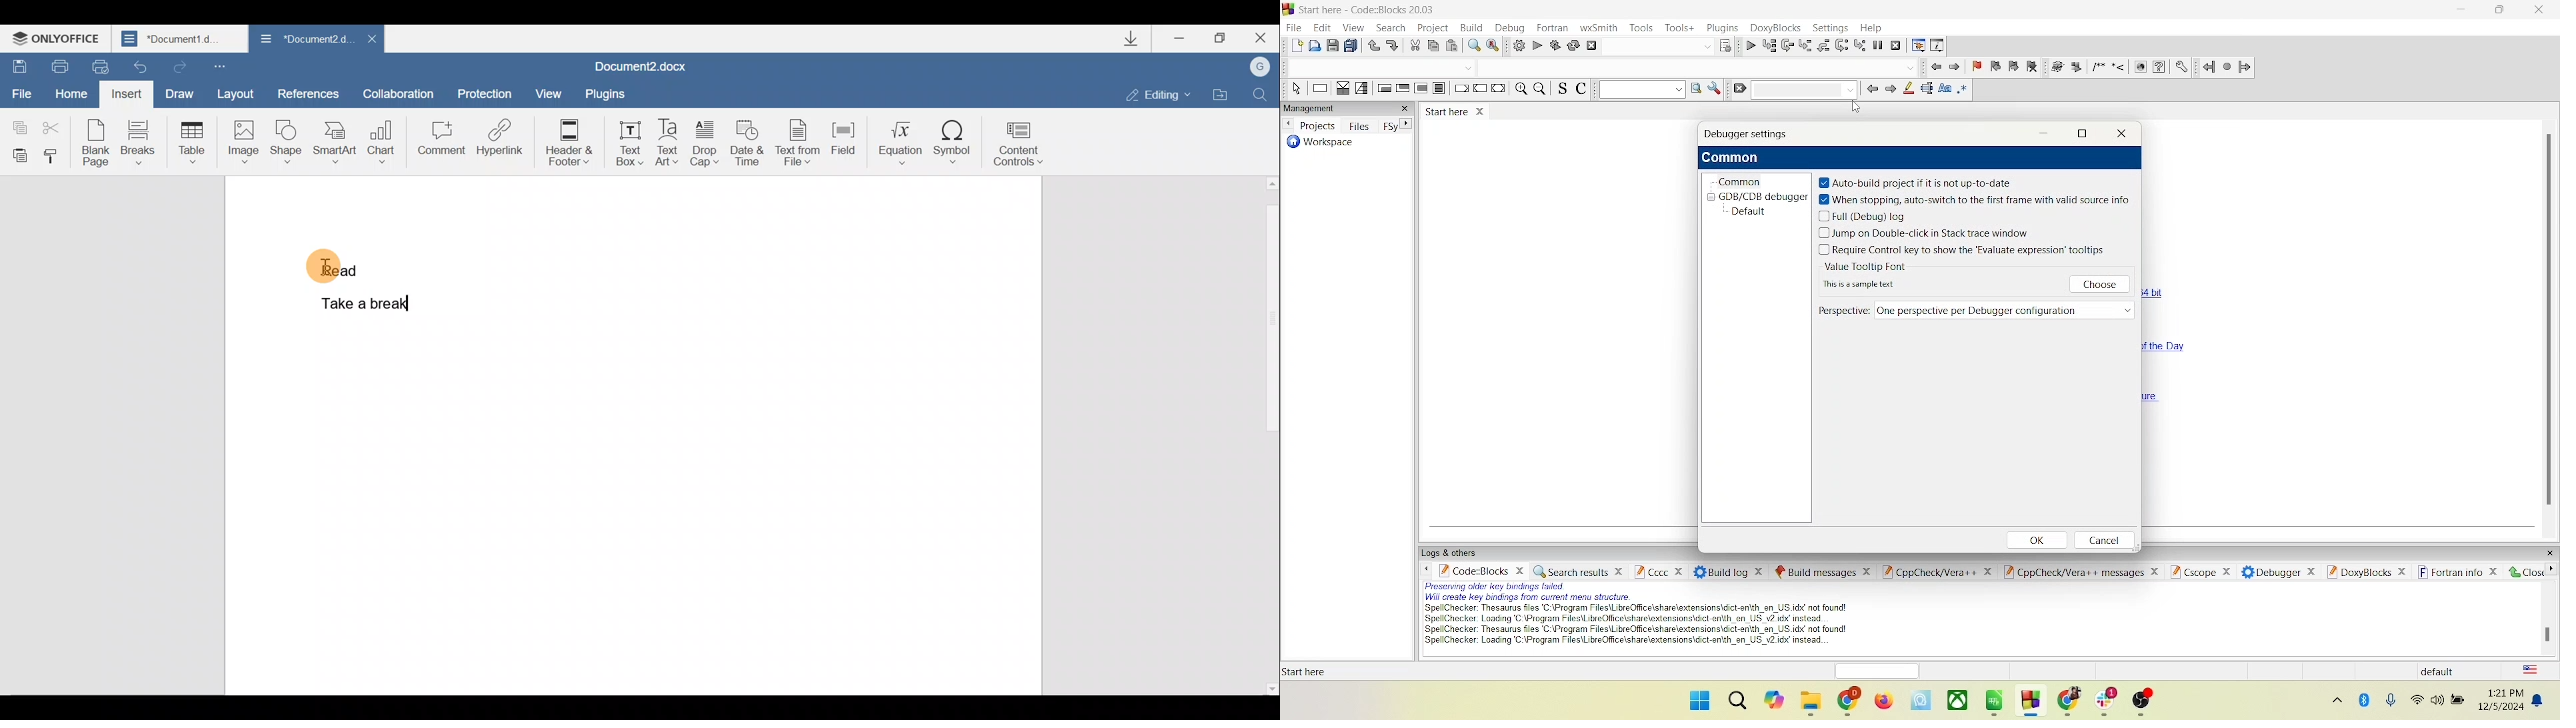 This screenshot has height=728, width=2576. Describe the element at coordinates (1974, 311) in the screenshot. I see `perspective` at that location.